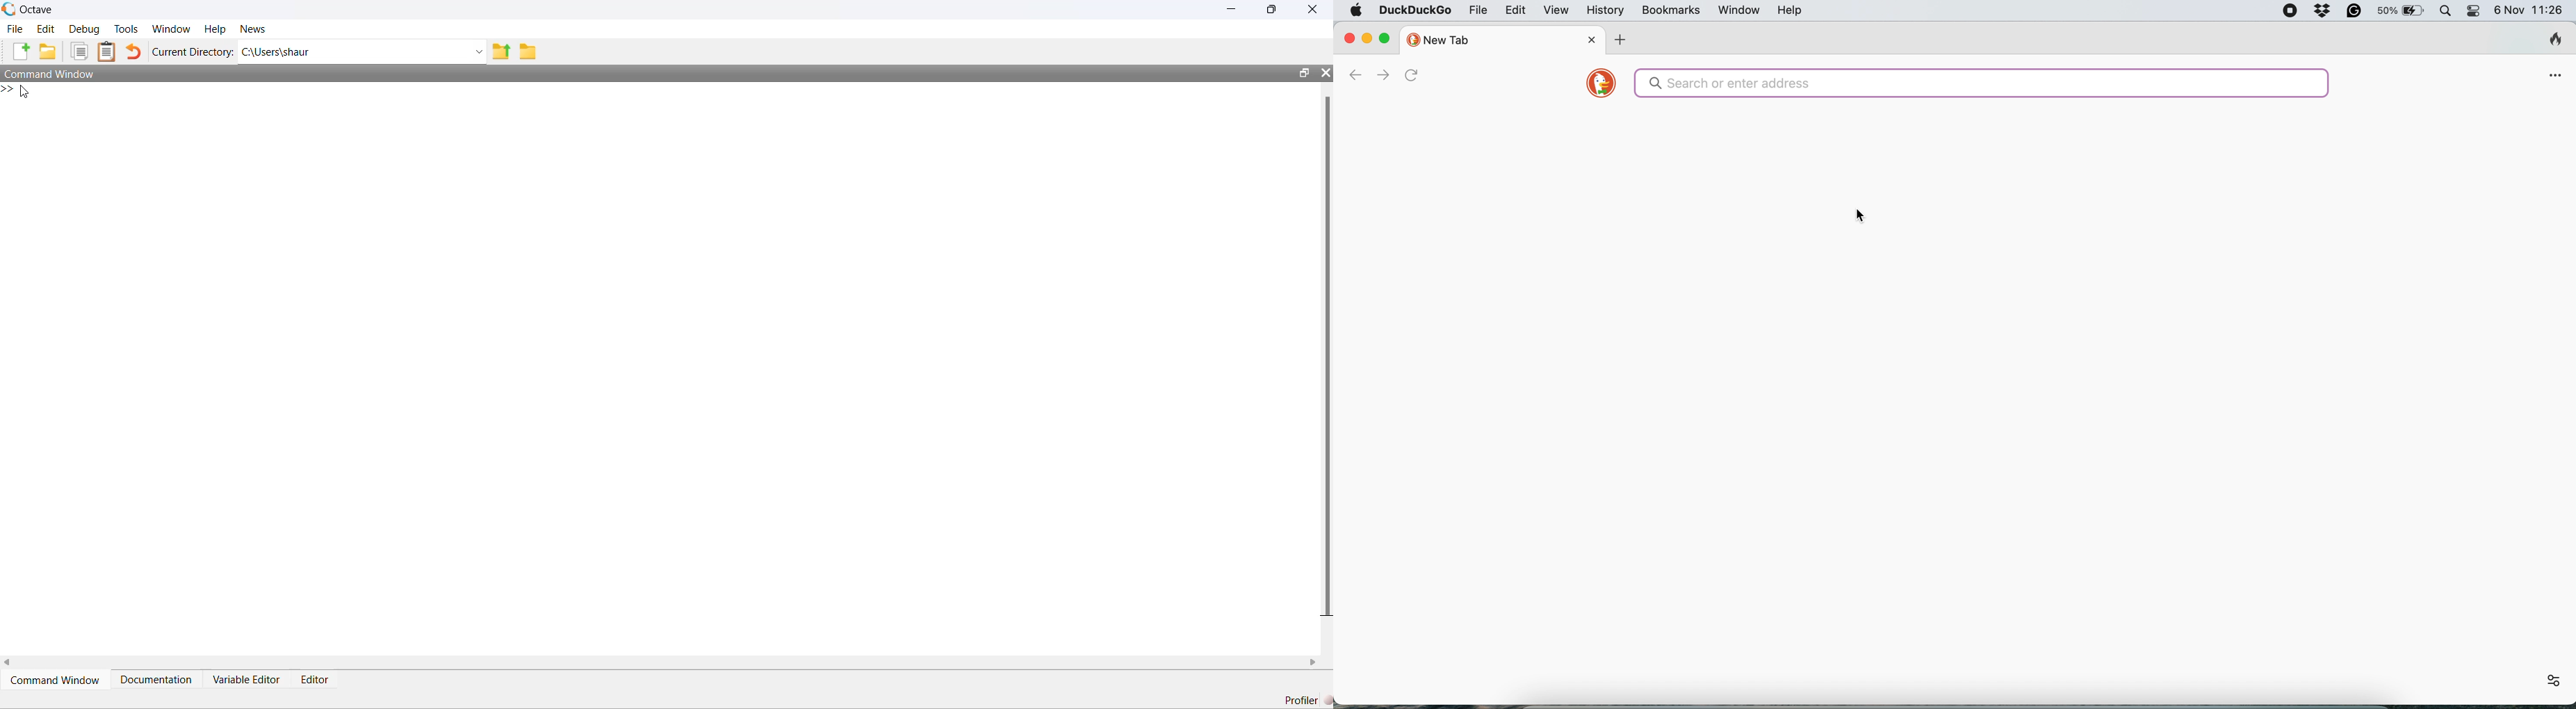 This screenshot has height=728, width=2576. Describe the element at coordinates (172, 29) in the screenshot. I see `‘Window` at that location.